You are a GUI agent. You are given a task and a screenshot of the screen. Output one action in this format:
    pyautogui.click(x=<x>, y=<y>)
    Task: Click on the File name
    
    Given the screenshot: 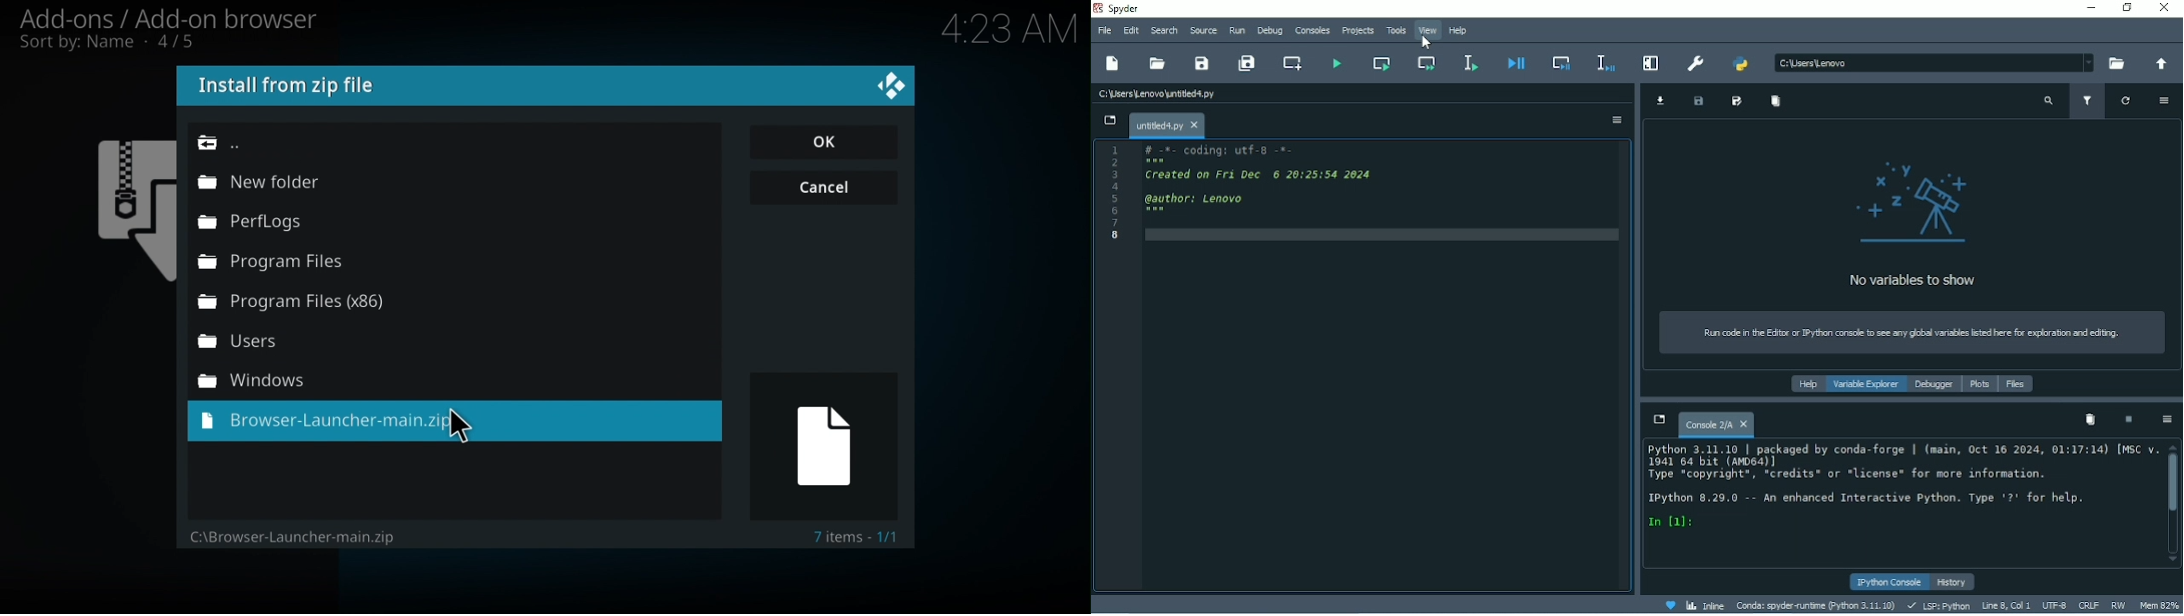 What is the action you would take?
    pyautogui.click(x=1167, y=125)
    